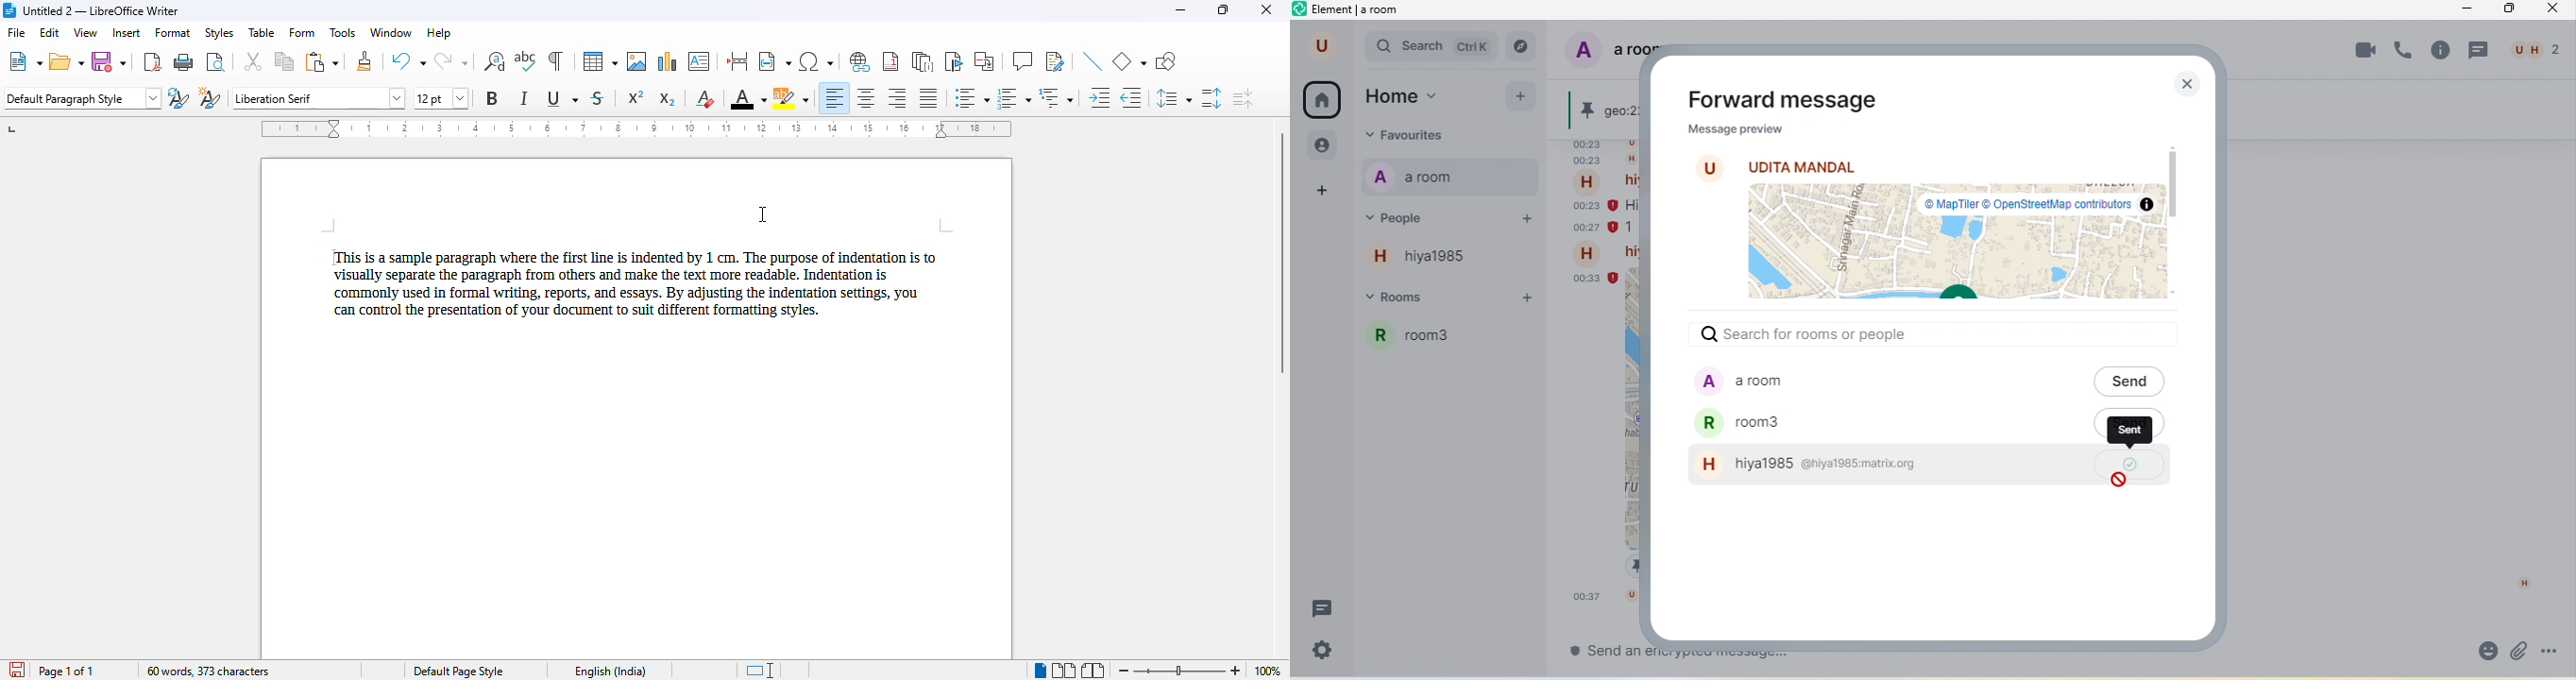 This screenshot has height=700, width=2576. I want to click on insert text box, so click(700, 61).